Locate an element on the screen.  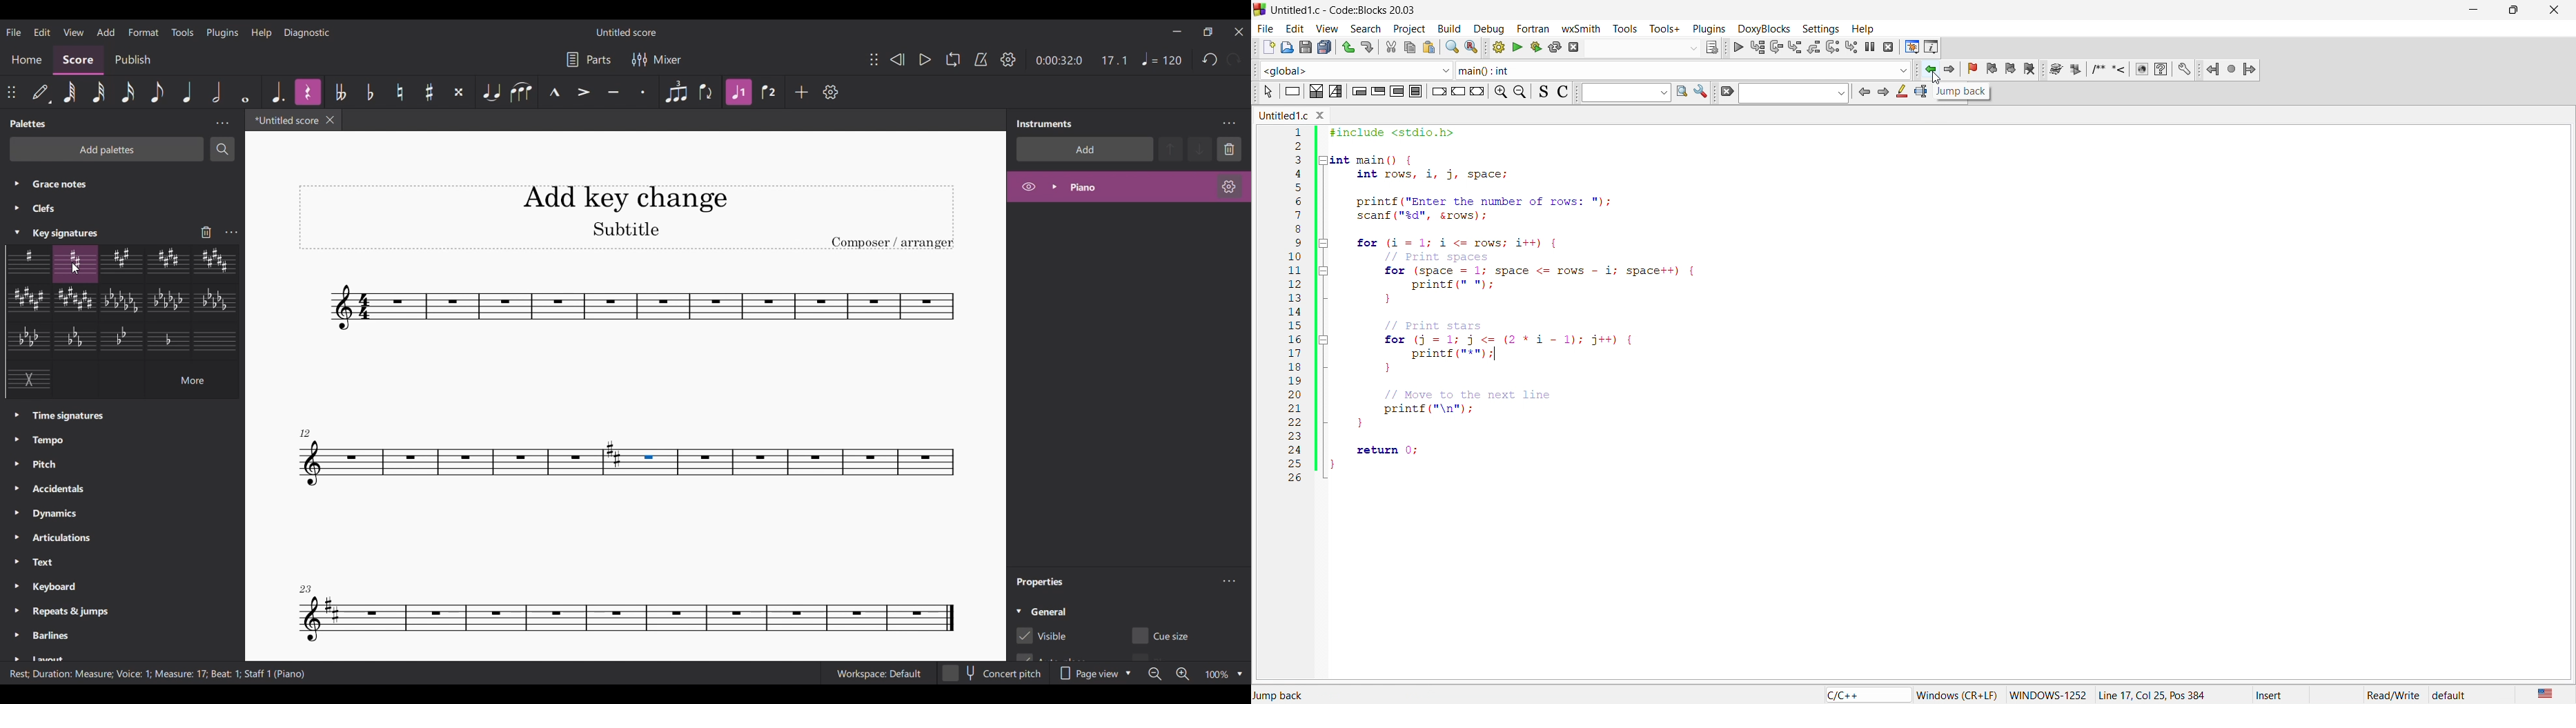
Minimize is located at coordinates (1177, 31).